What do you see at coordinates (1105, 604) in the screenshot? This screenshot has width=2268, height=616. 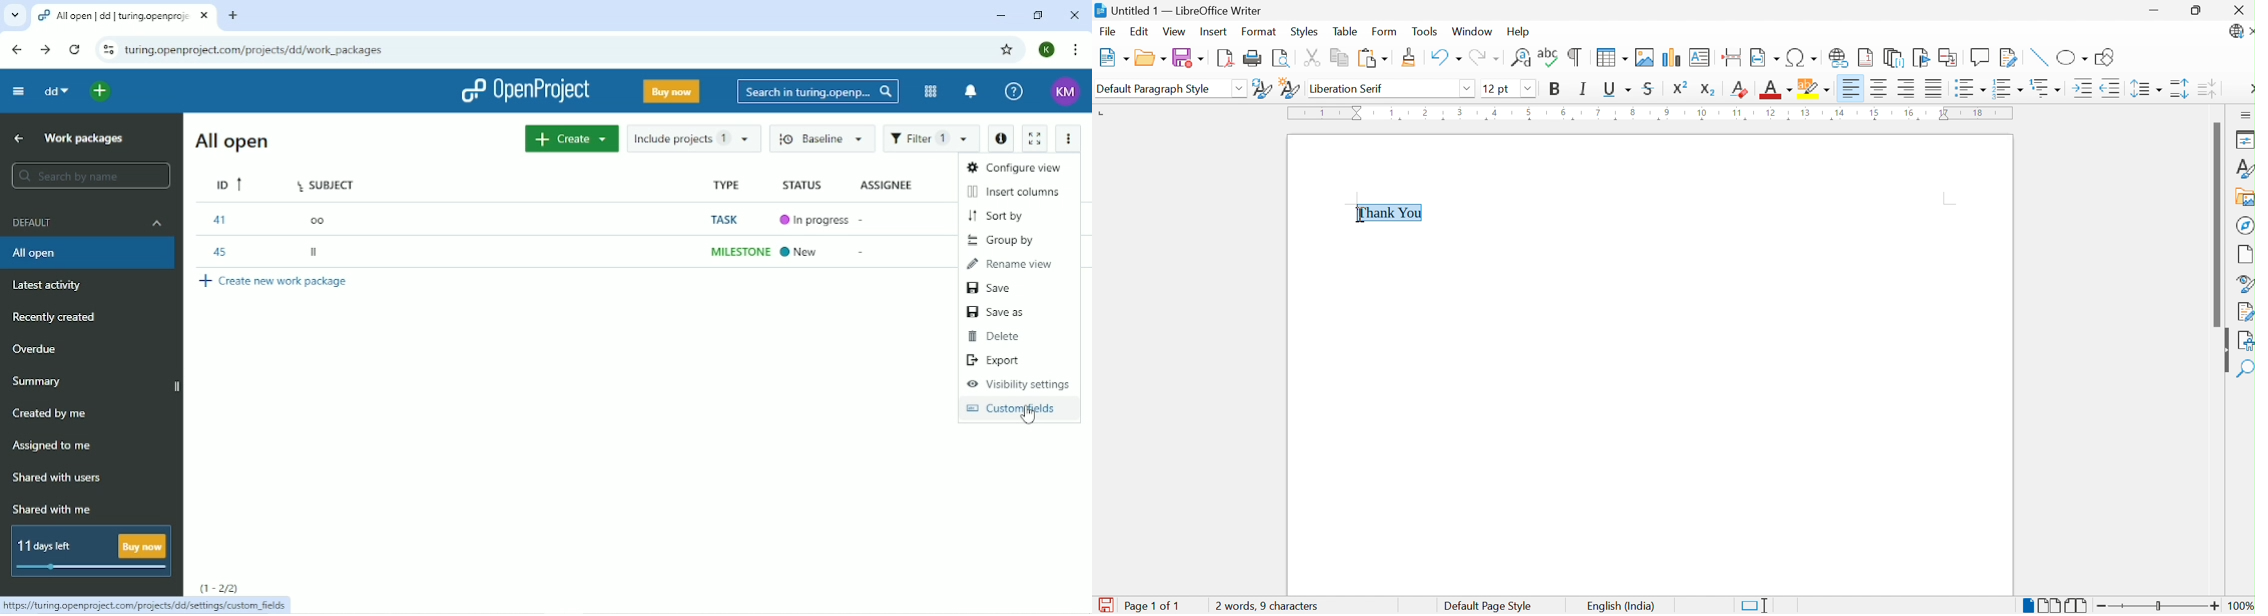 I see `The document has been modified. Click to save the document.` at bounding box center [1105, 604].